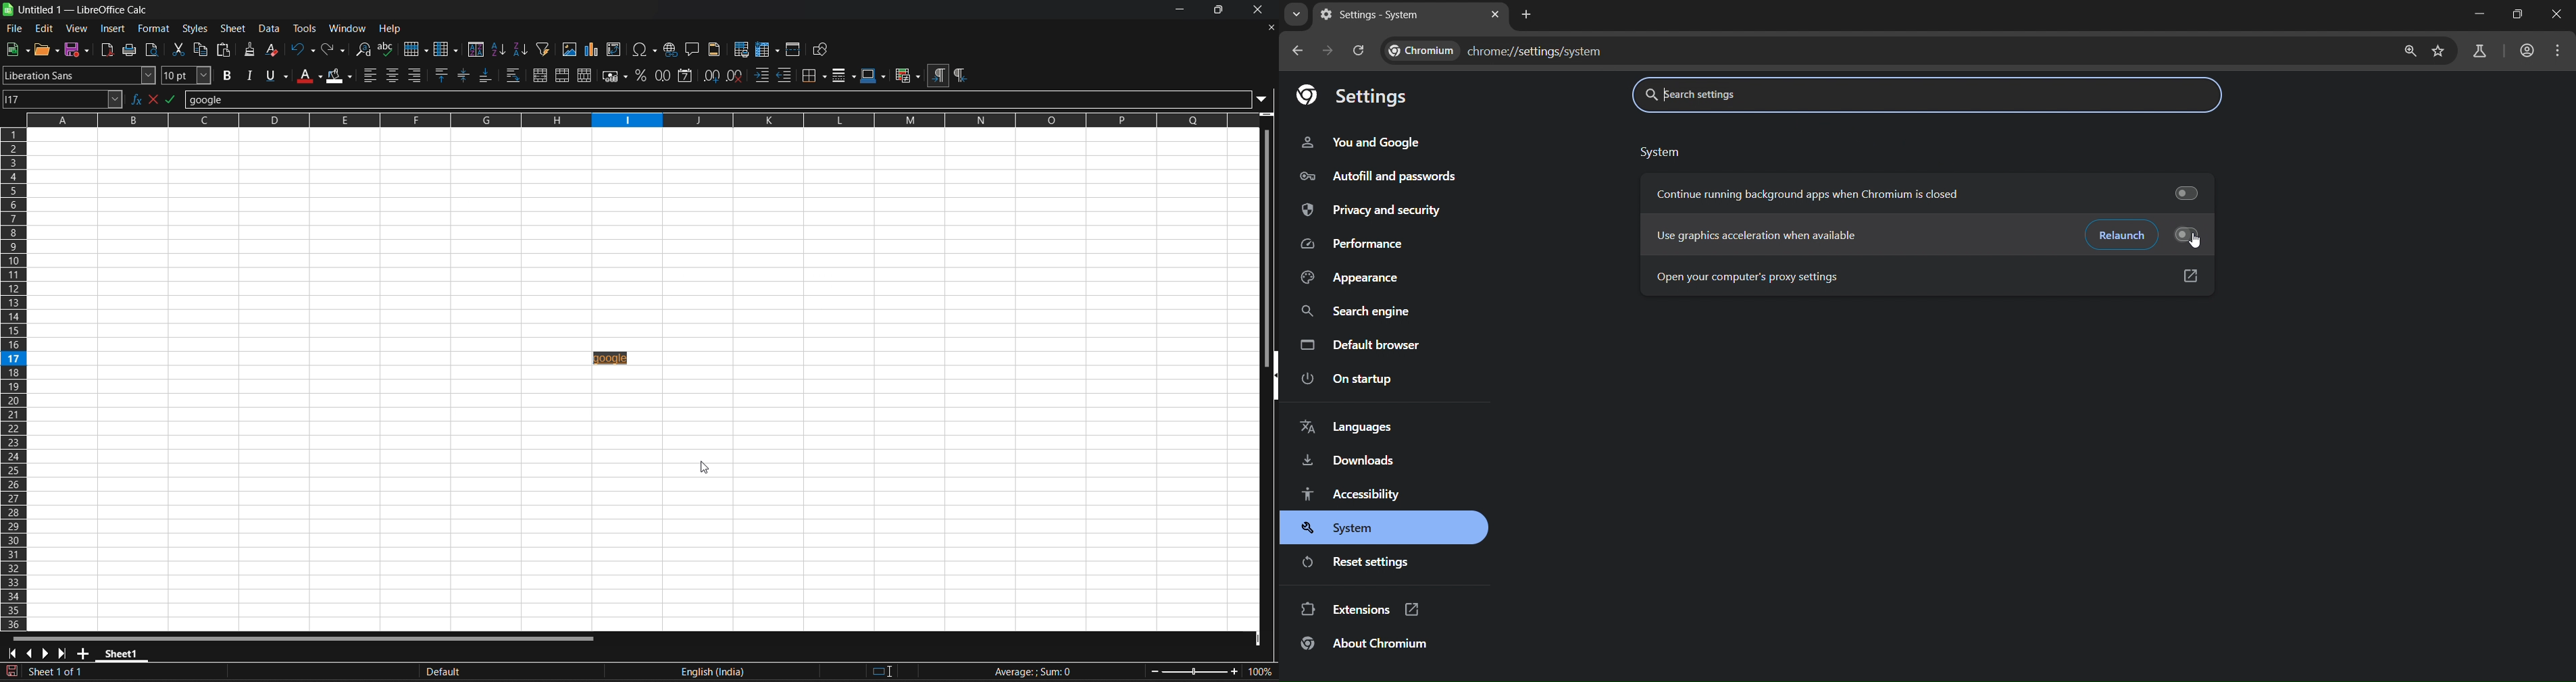  I want to click on align bottom, so click(486, 75).